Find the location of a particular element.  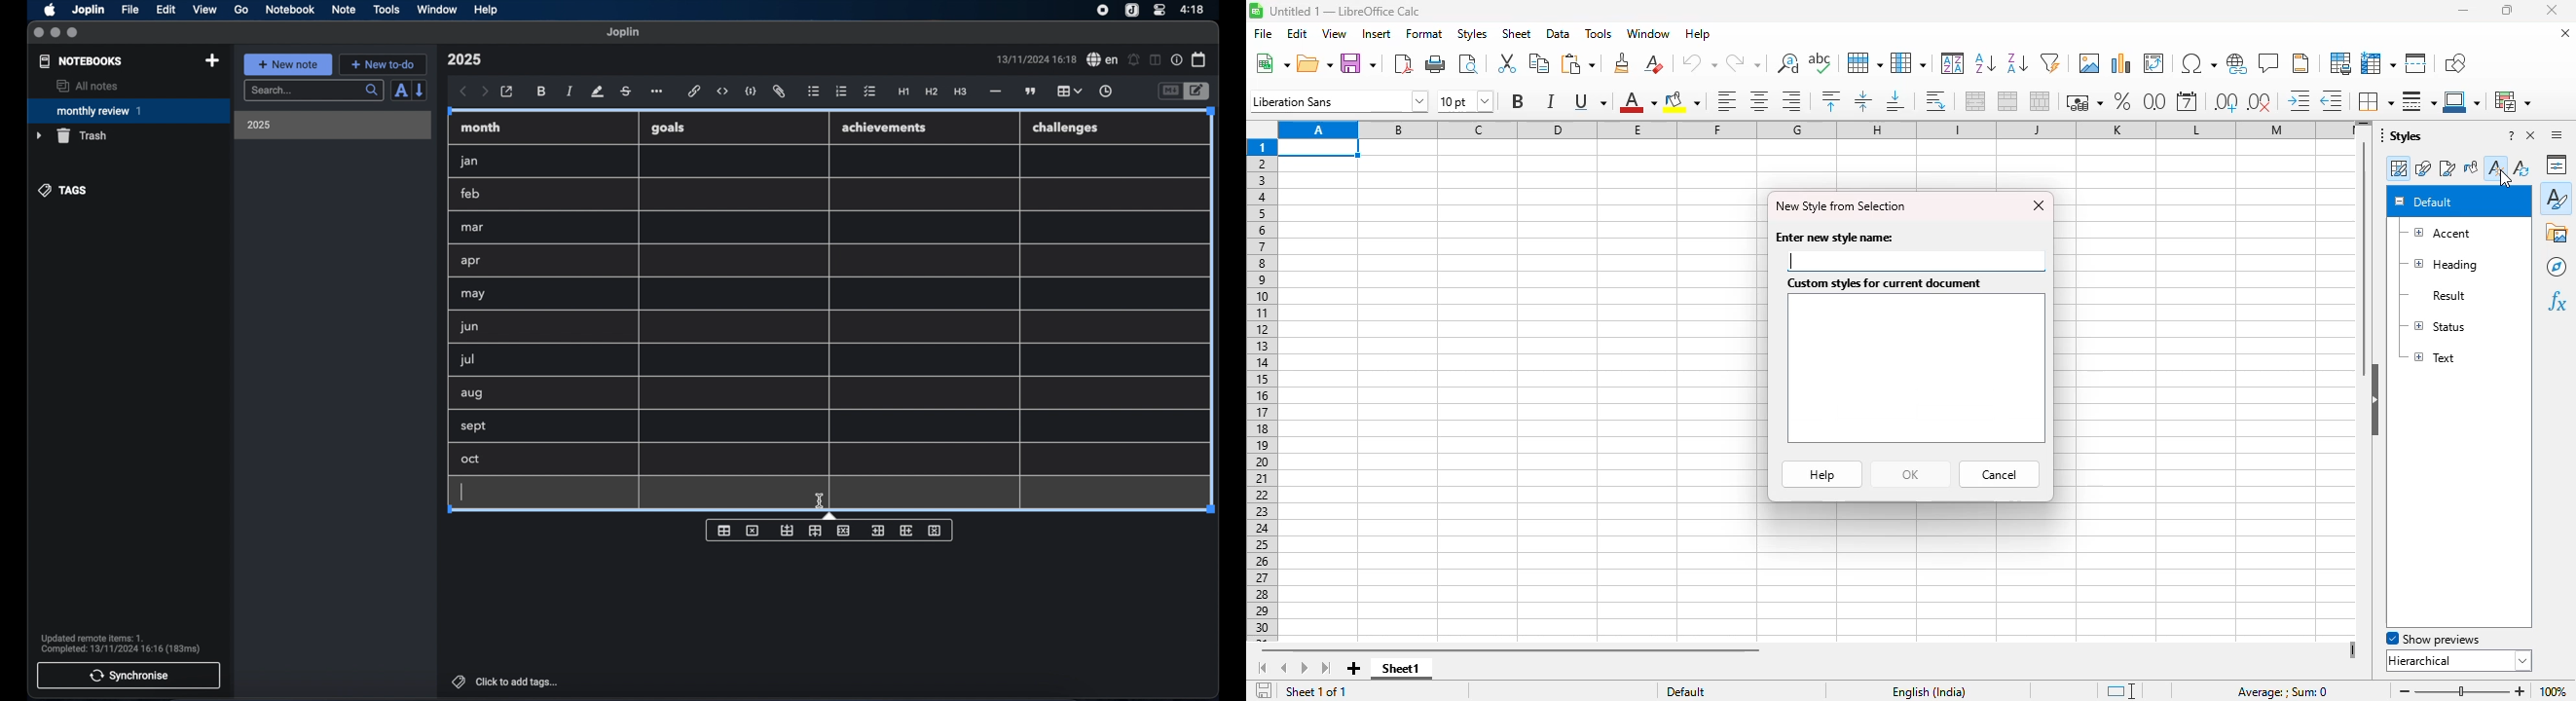

click to save the document is located at coordinates (1264, 690).